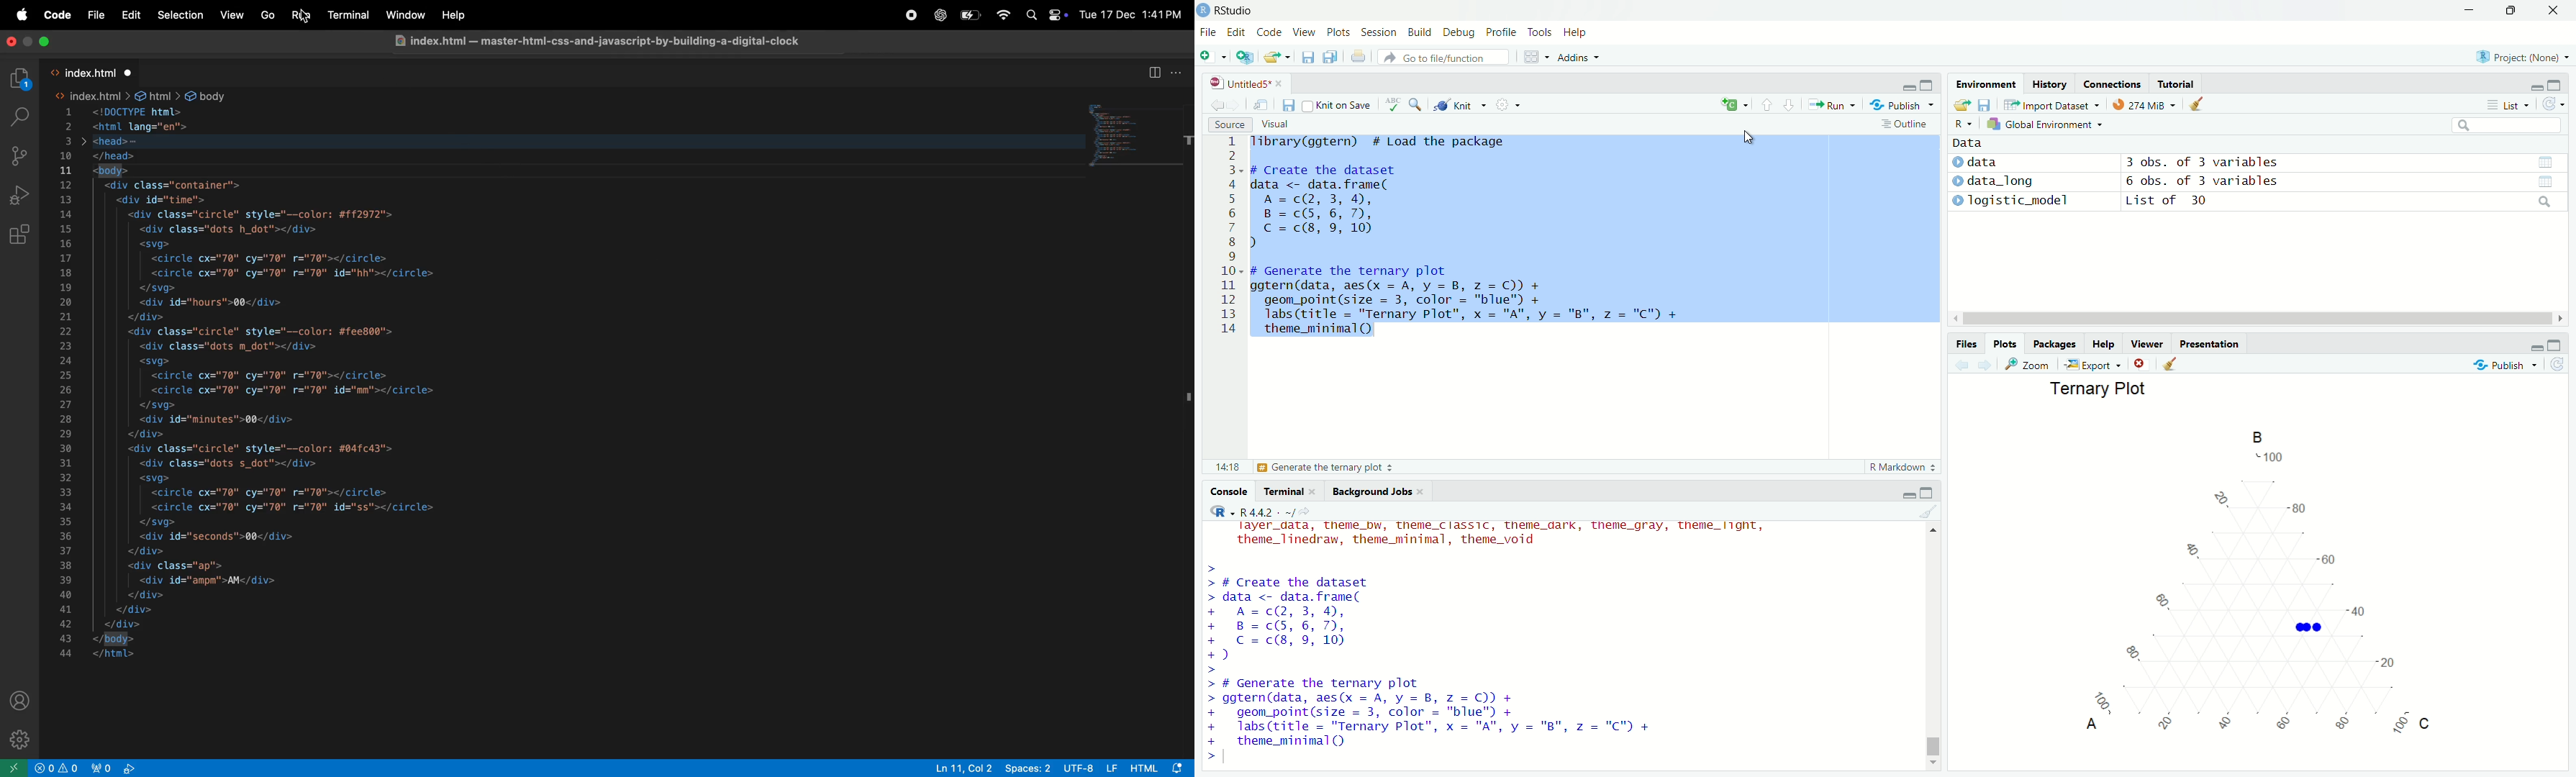  I want to click on Terminal, so click(1284, 491).